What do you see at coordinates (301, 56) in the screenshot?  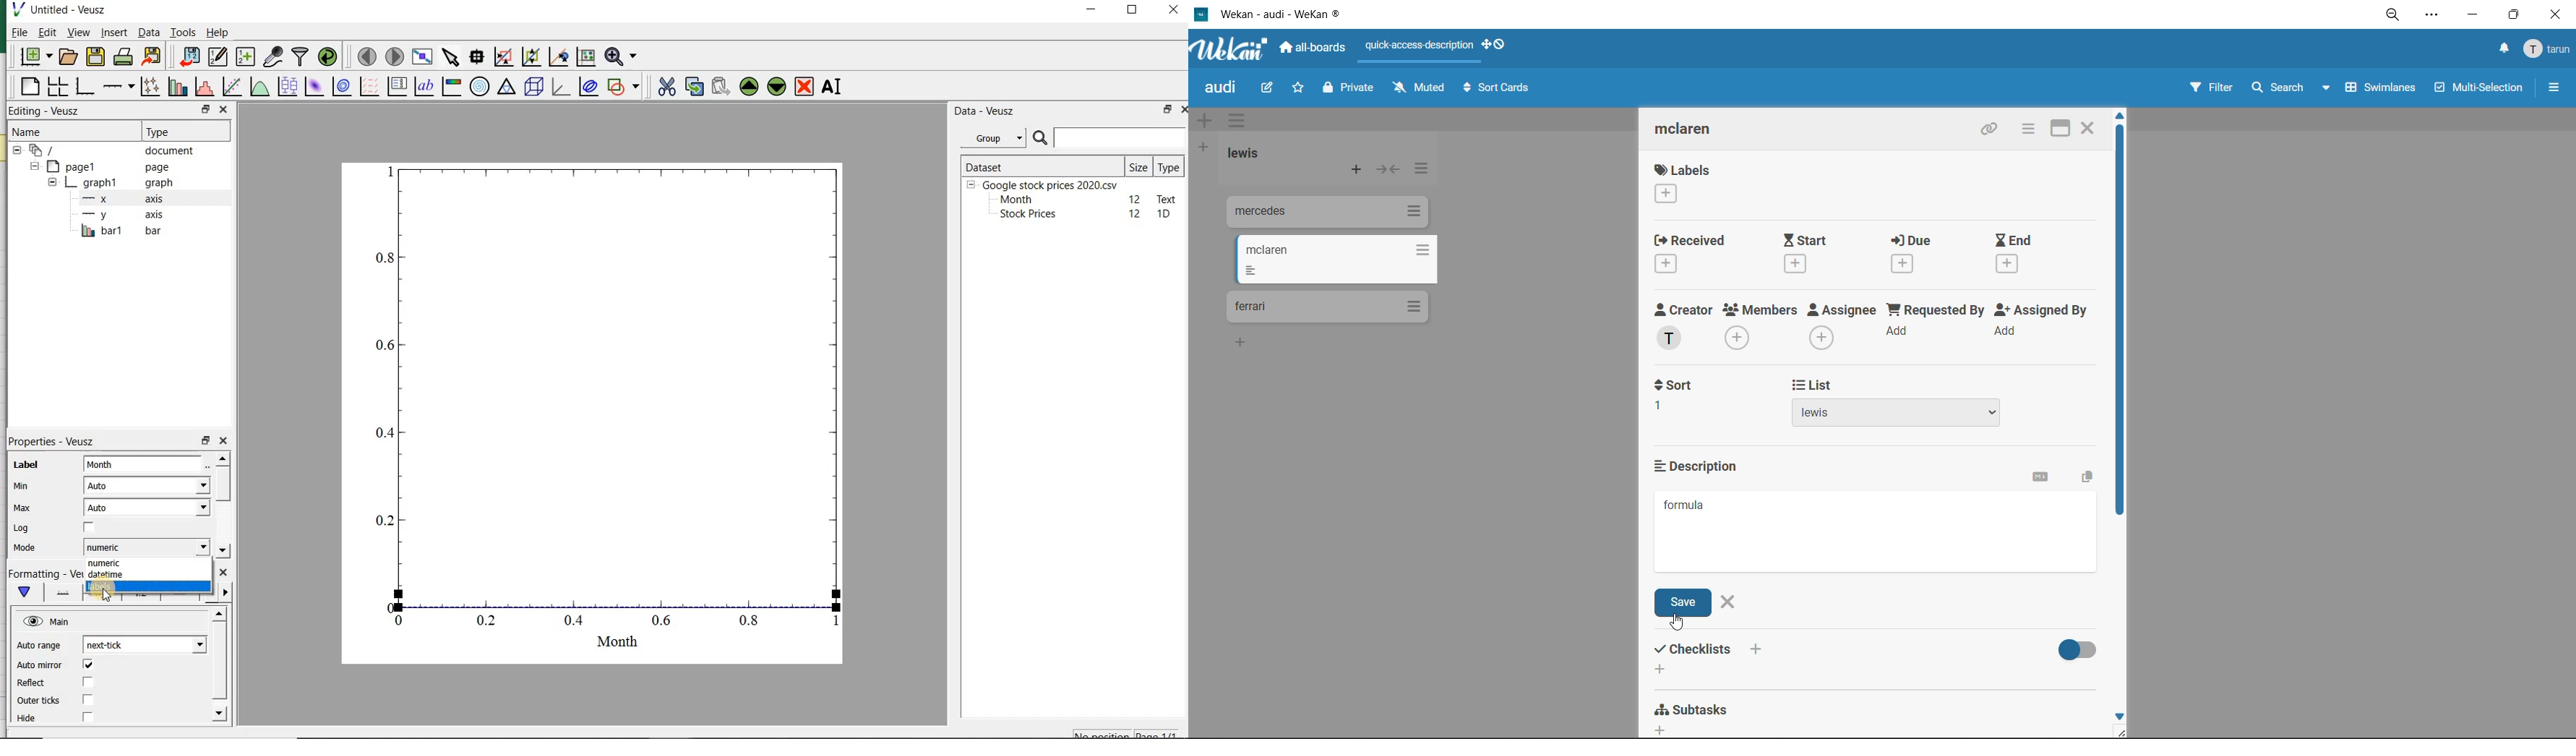 I see `filter data` at bounding box center [301, 56].